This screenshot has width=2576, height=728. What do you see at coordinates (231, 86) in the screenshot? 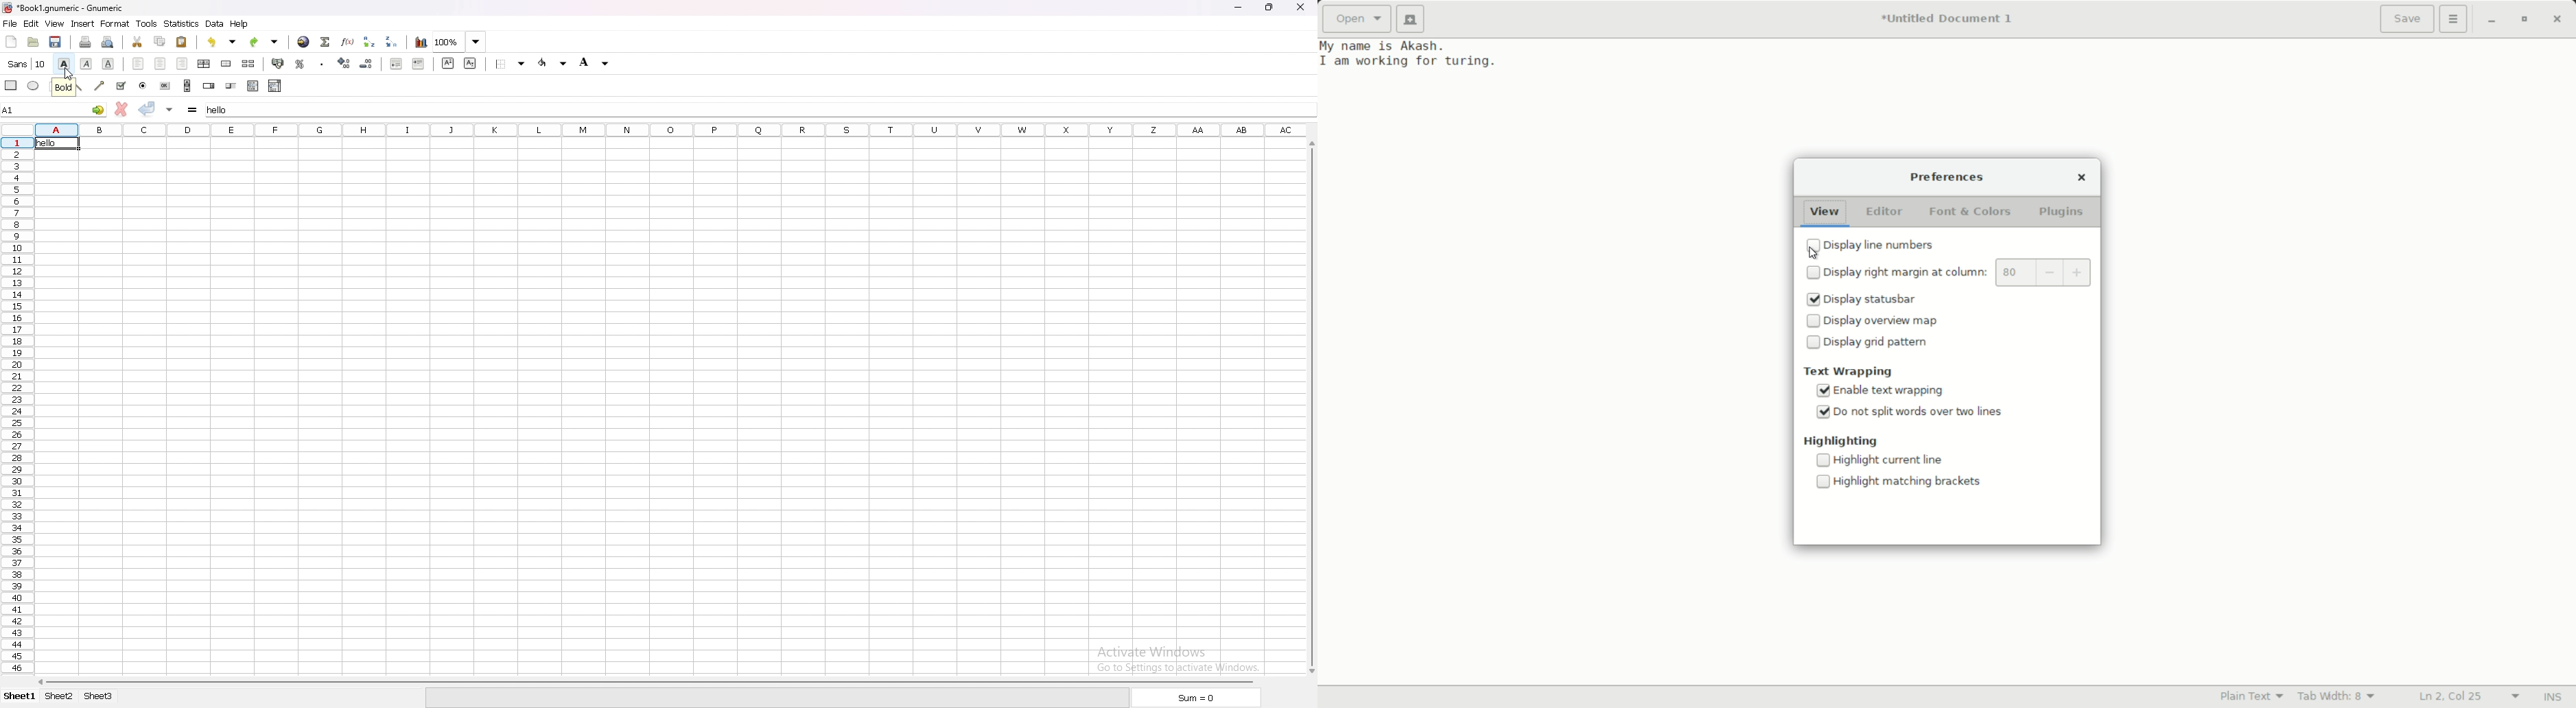
I see `slider` at bounding box center [231, 86].